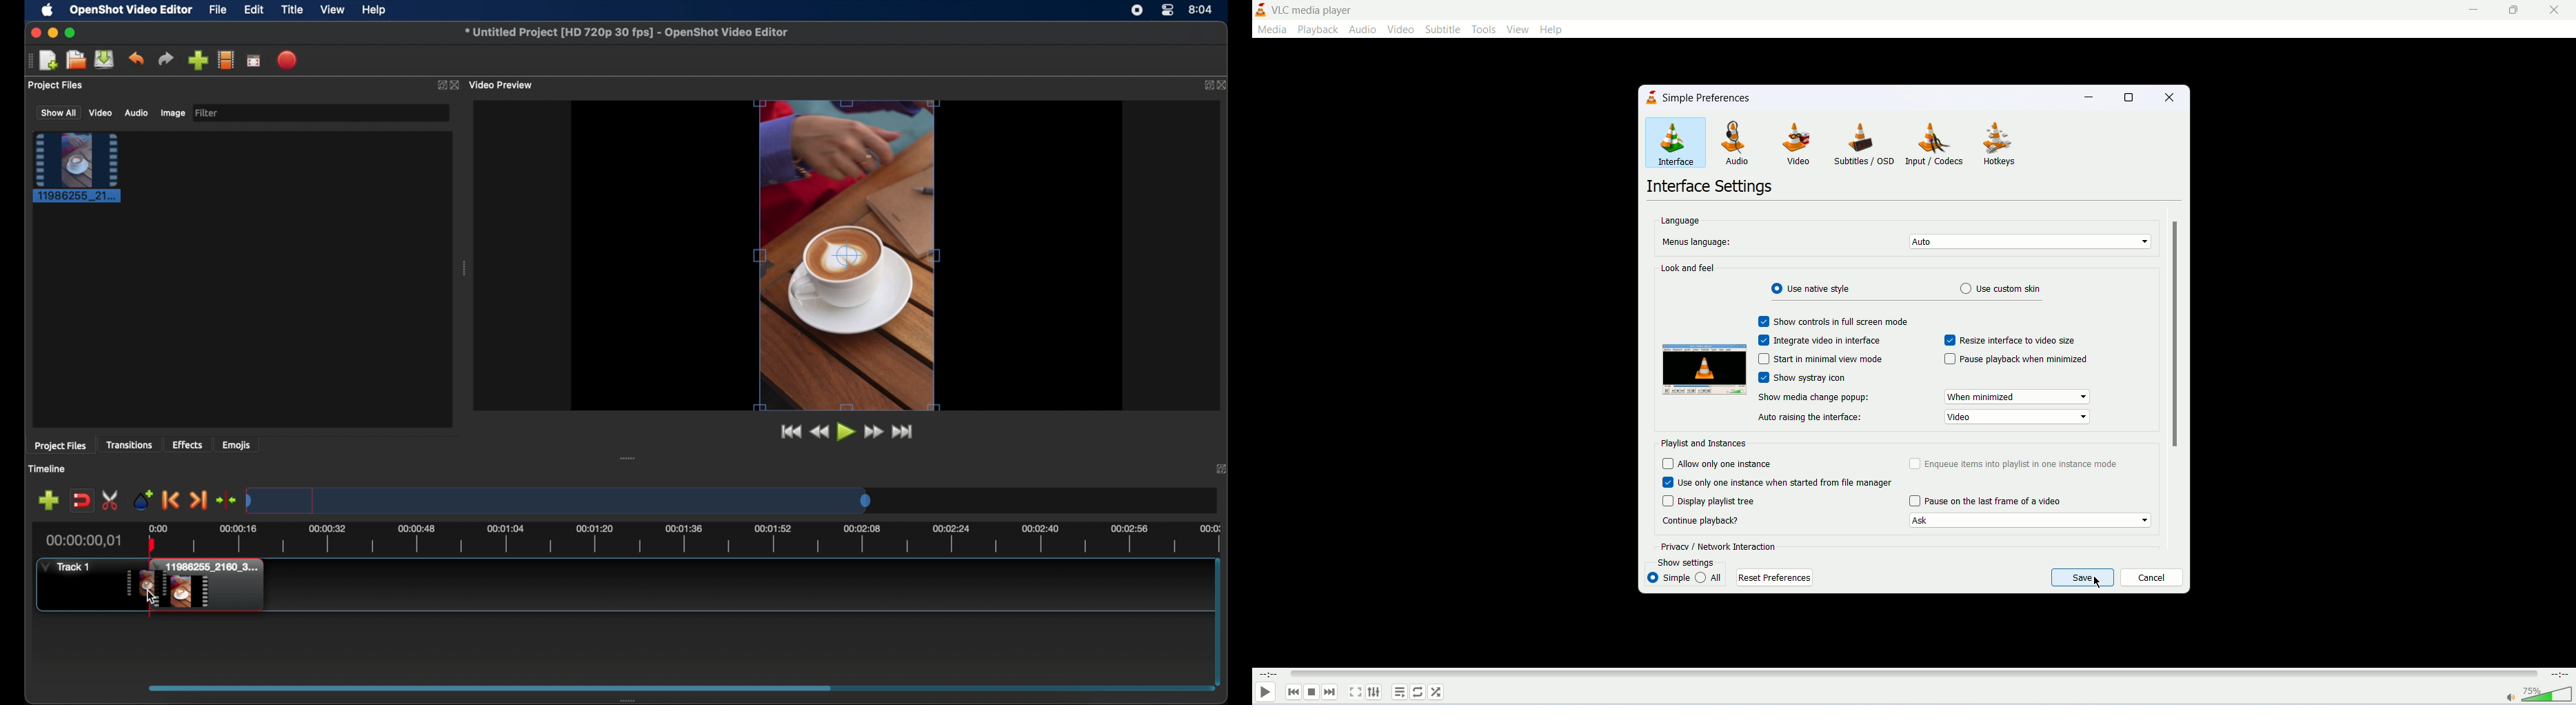  What do you see at coordinates (1206, 86) in the screenshot?
I see `expand` at bounding box center [1206, 86].